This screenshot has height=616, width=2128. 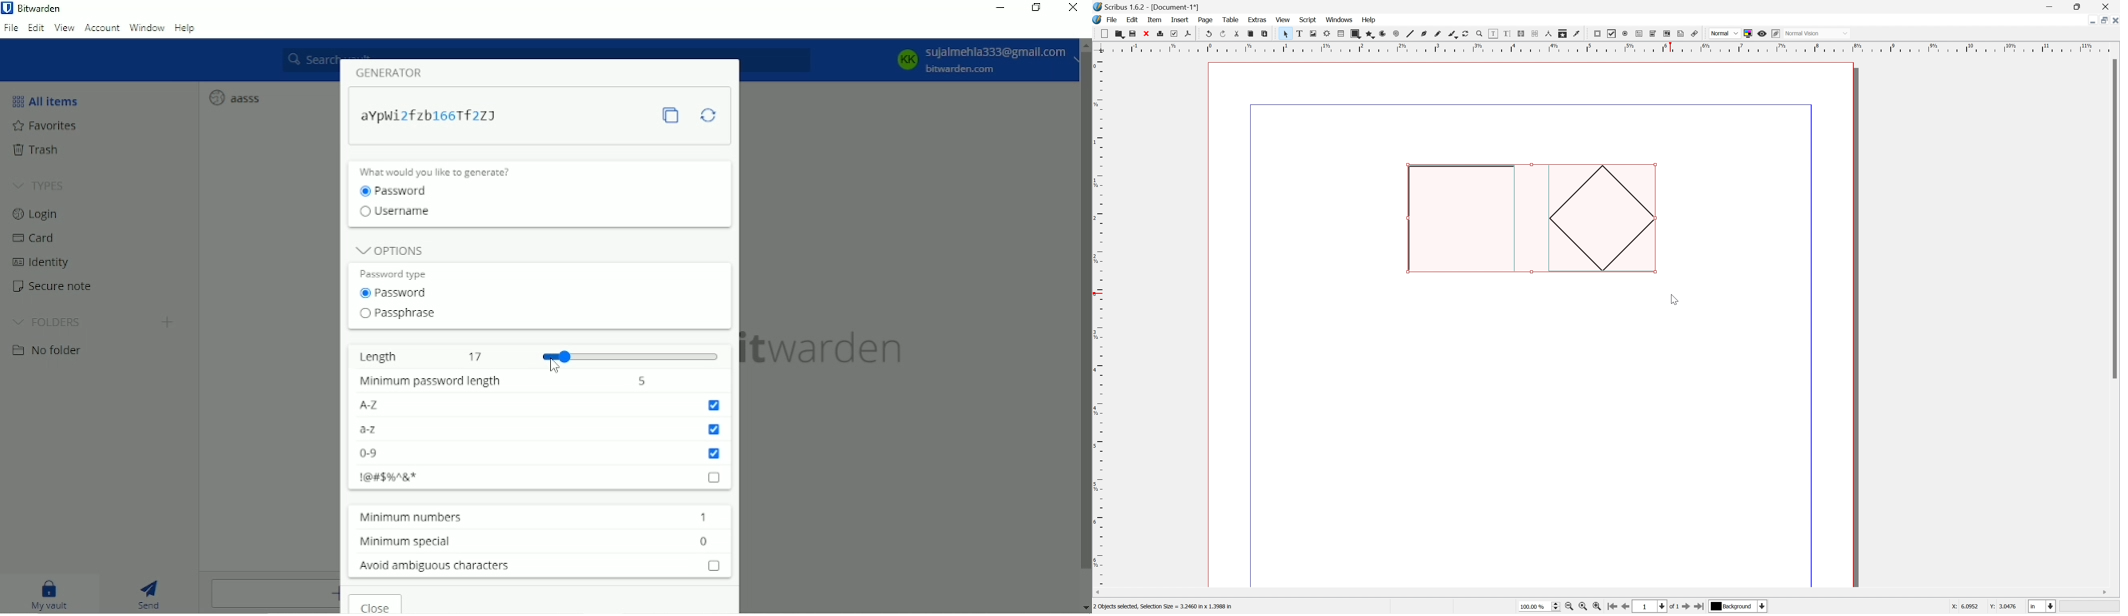 What do you see at coordinates (402, 214) in the screenshot?
I see `Username` at bounding box center [402, 214].